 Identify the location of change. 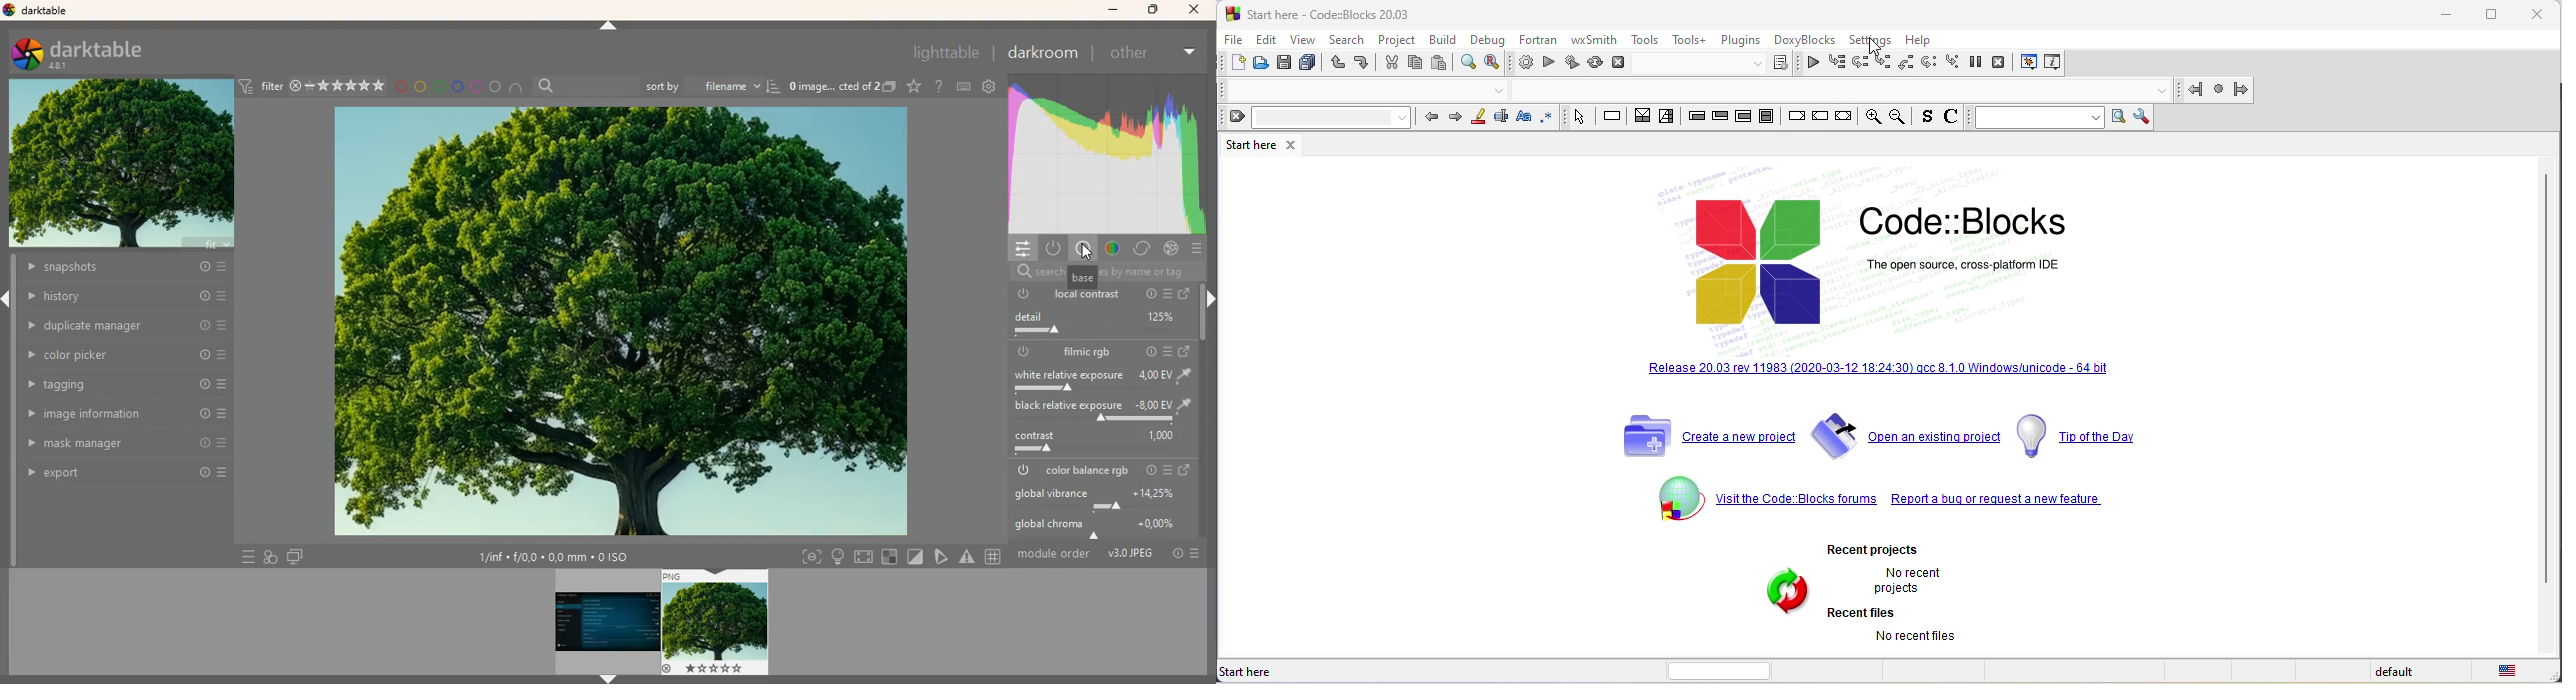
(1185, 295).